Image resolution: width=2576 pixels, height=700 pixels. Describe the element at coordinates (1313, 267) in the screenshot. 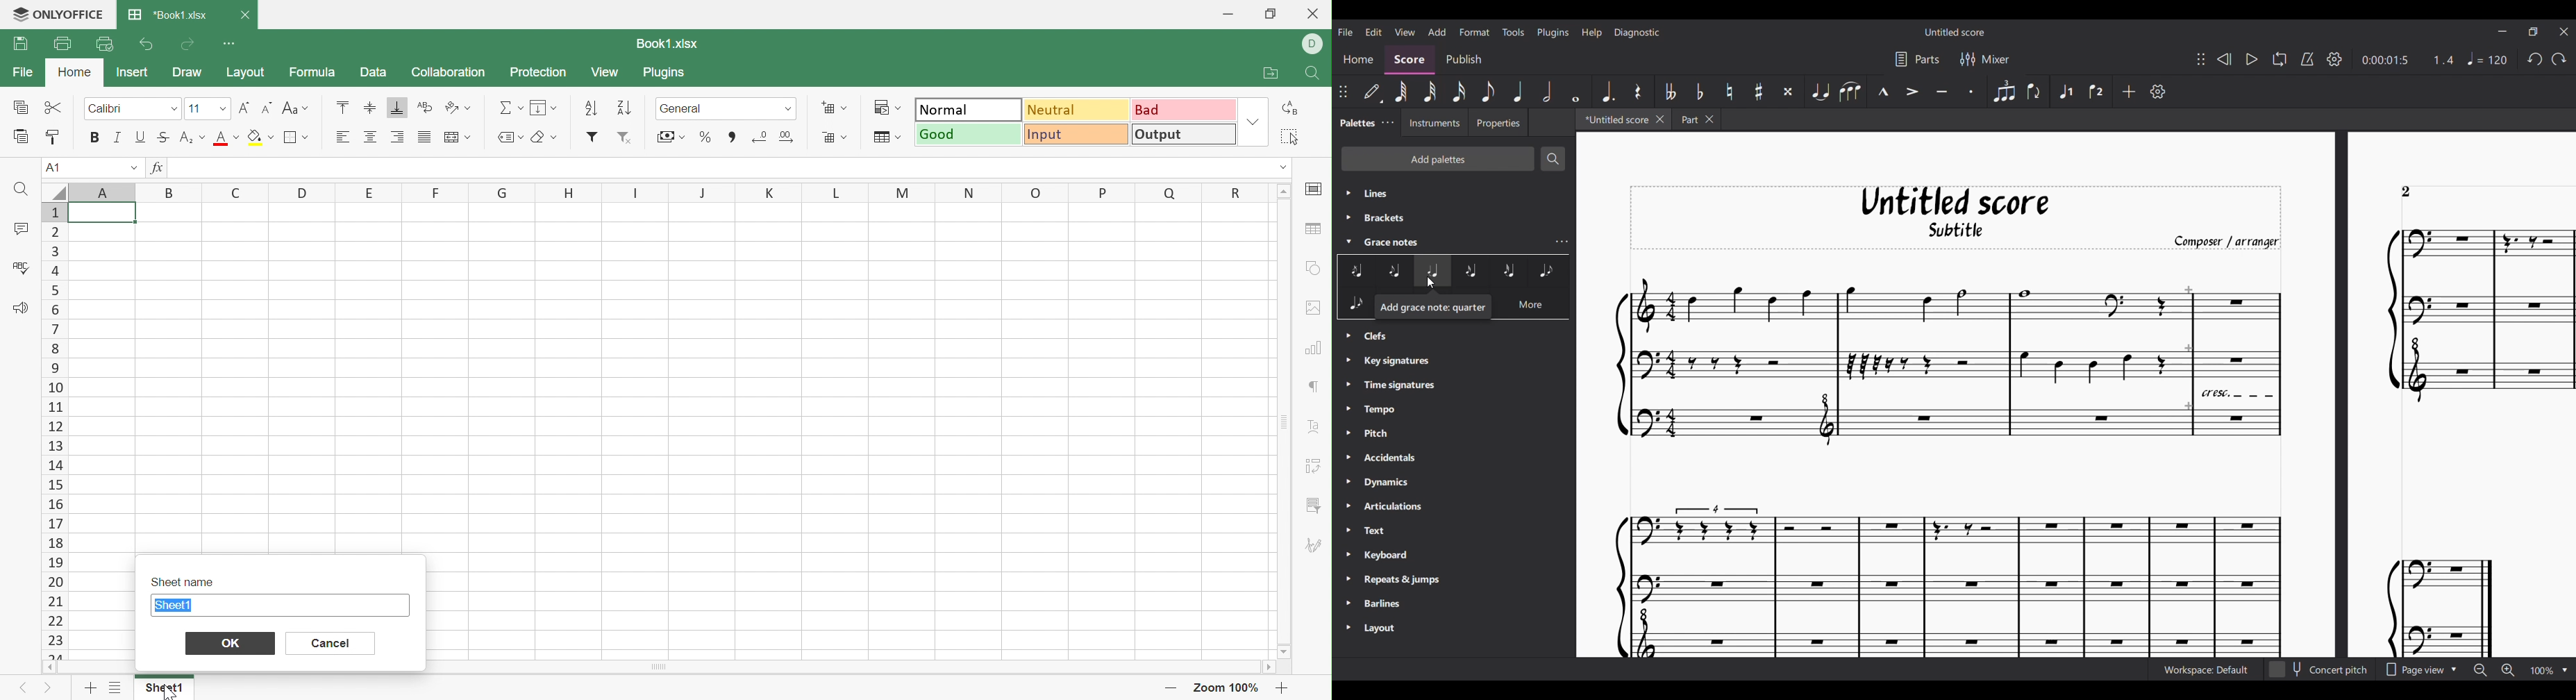

I see `Shape settings` at that location.